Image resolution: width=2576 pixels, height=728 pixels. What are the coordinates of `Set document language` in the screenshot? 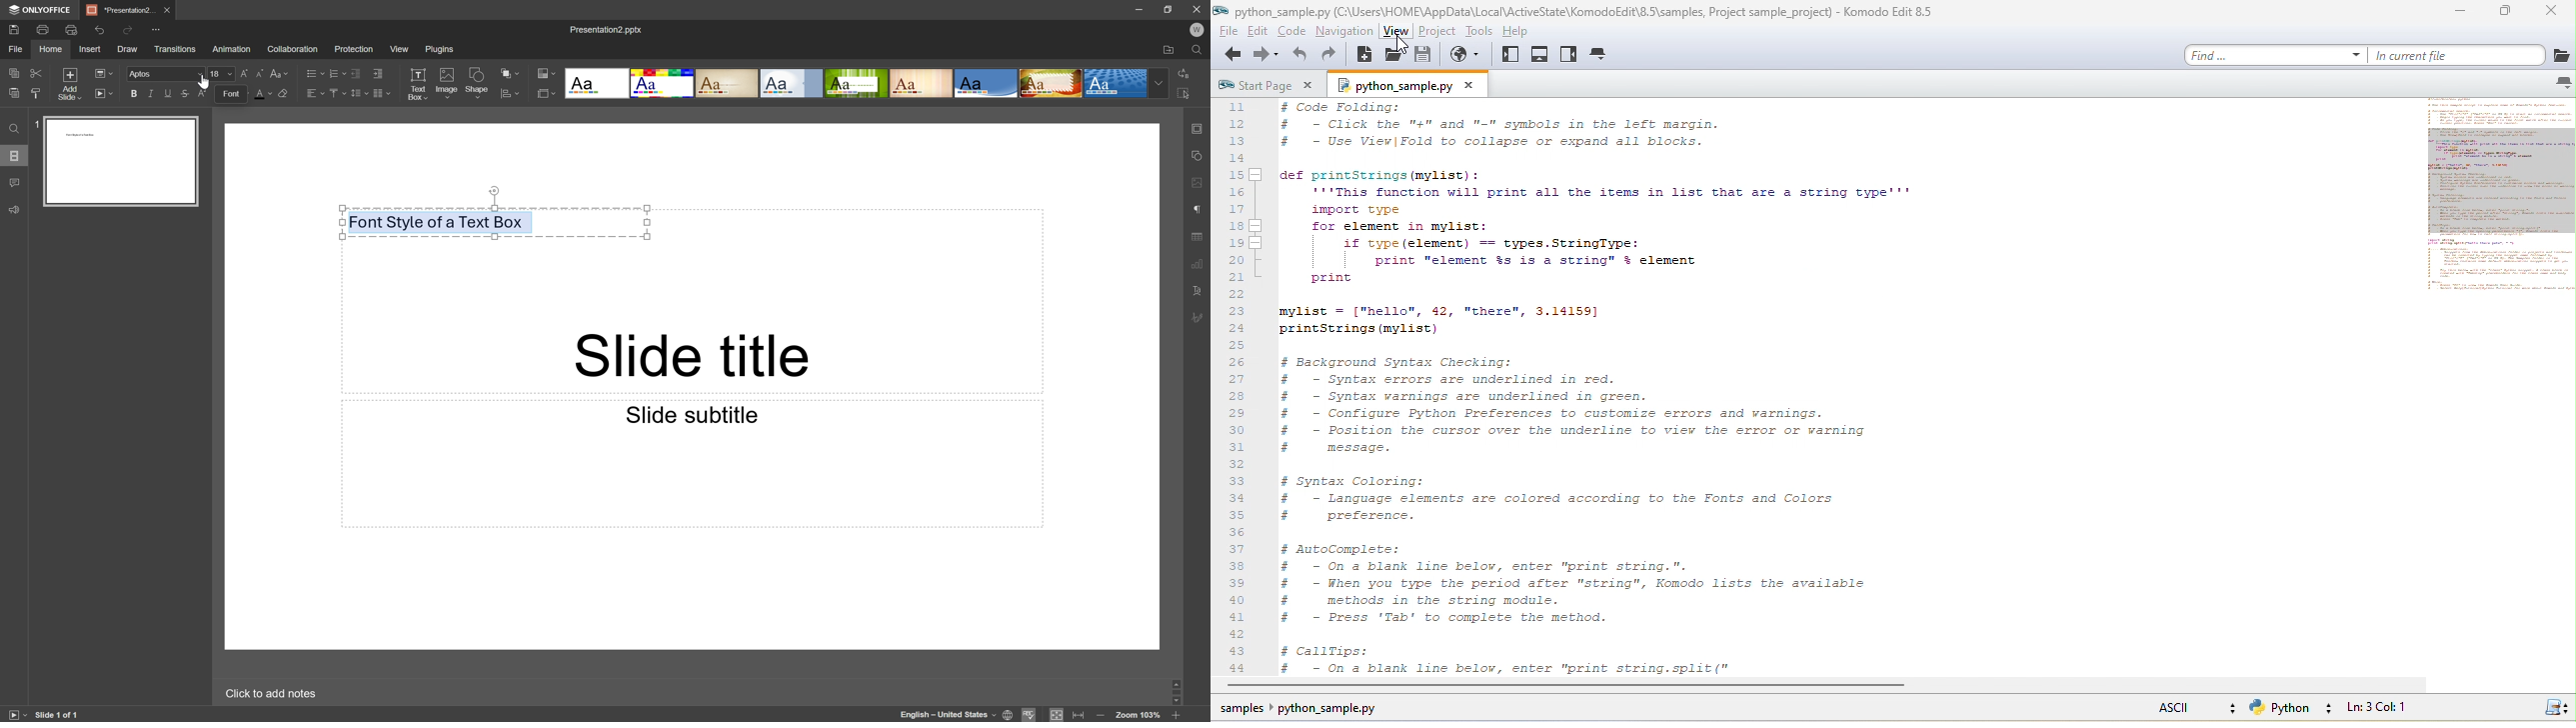 It's located at (1009, 715).